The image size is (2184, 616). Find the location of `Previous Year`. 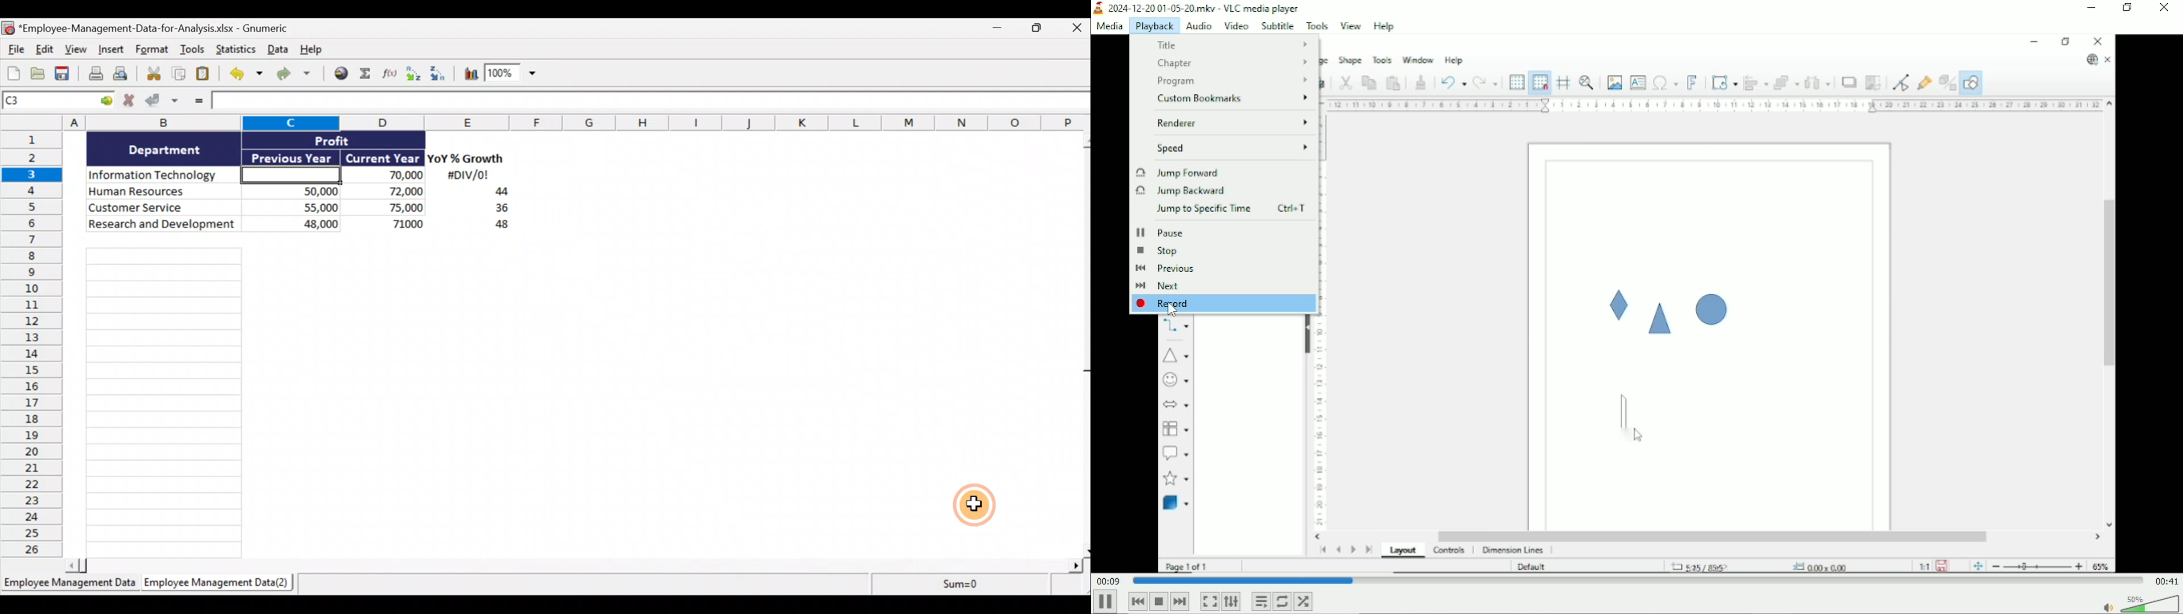

Previous Year is located at coordinates (292, 156).